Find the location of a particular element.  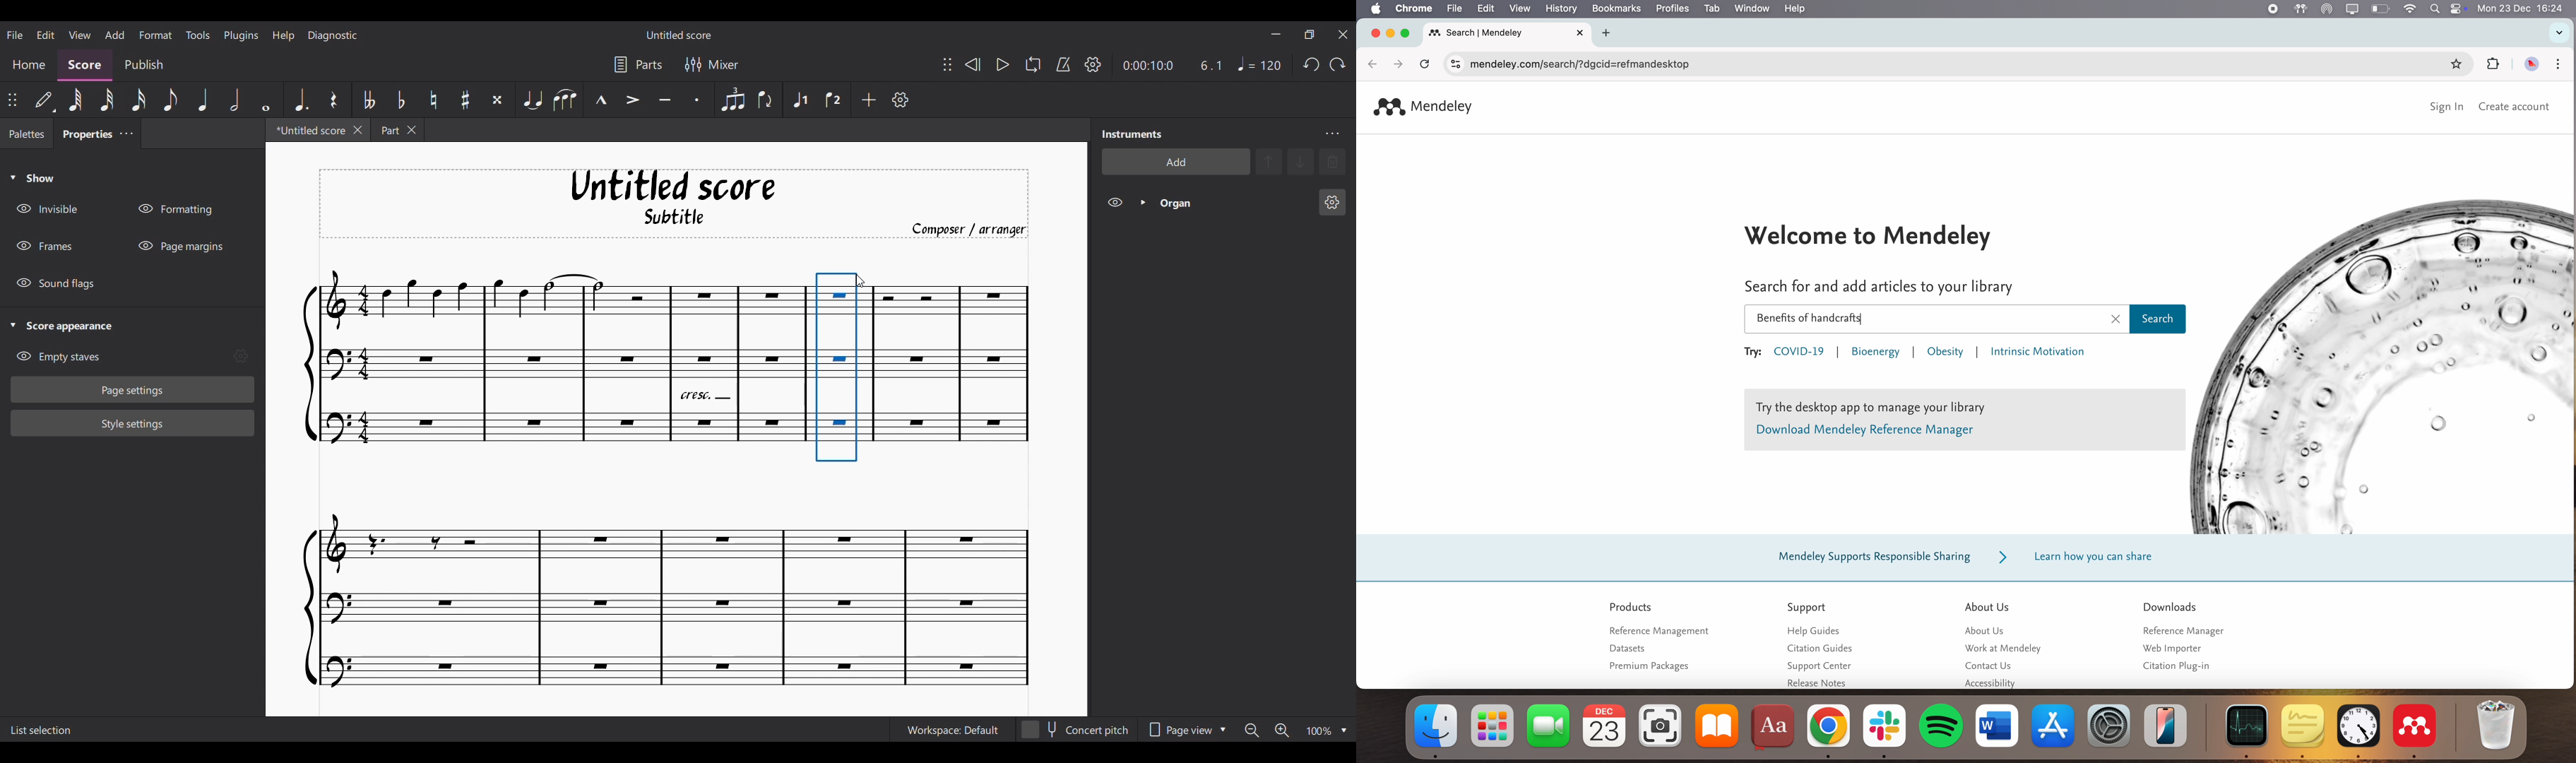

Tools menu is located at coordinates (197, 34).